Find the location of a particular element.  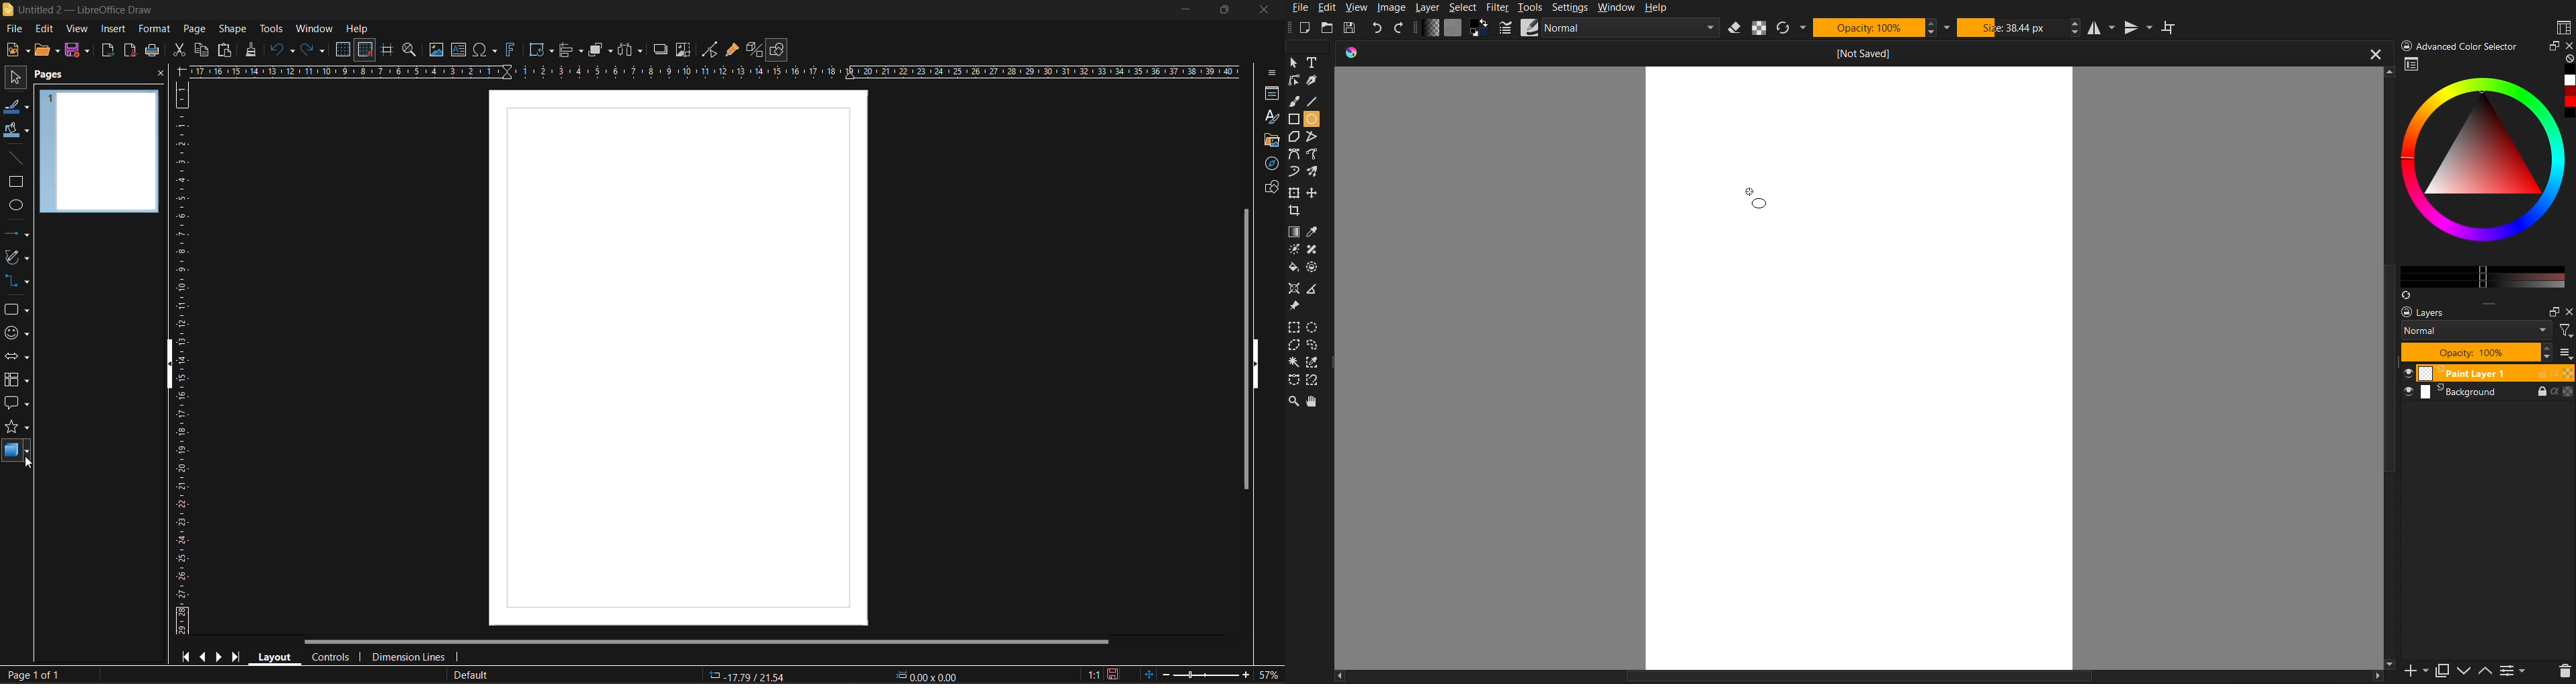

shape is located at coordinates (1315, 250).